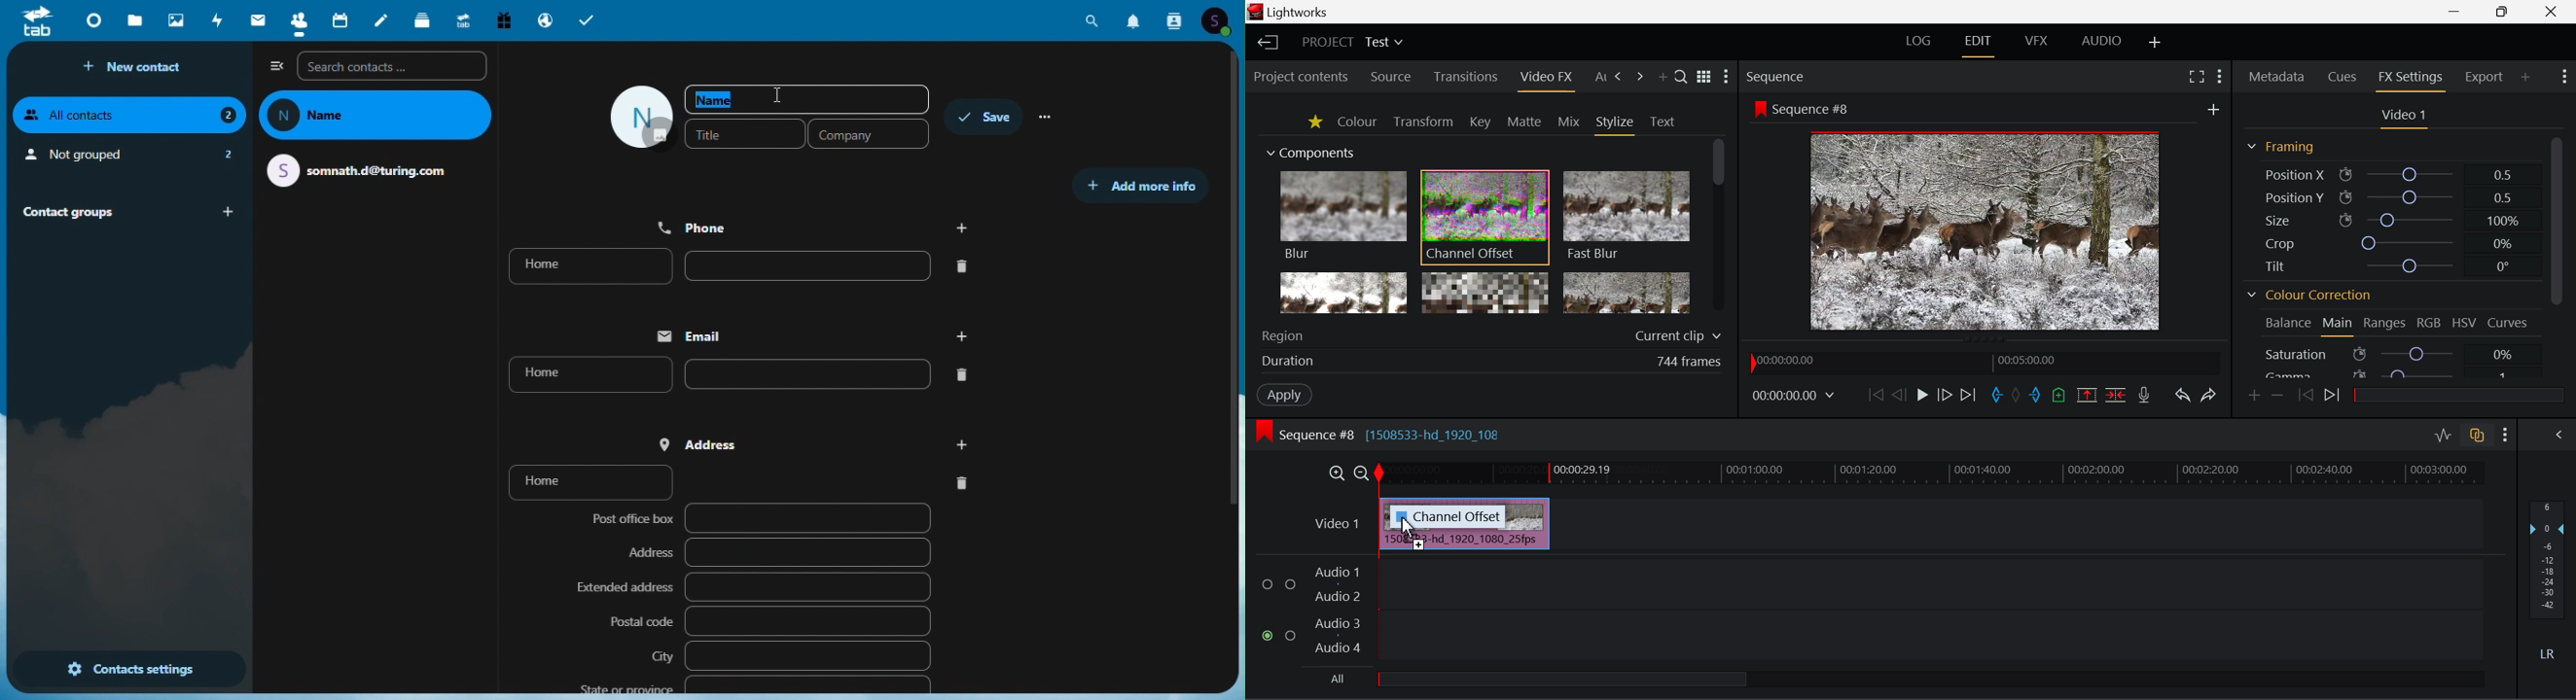 This screenshot has width=2576, height=700. Describe the element at coordinates (1972, 396) in the screenshot. I see `To End` at that location.